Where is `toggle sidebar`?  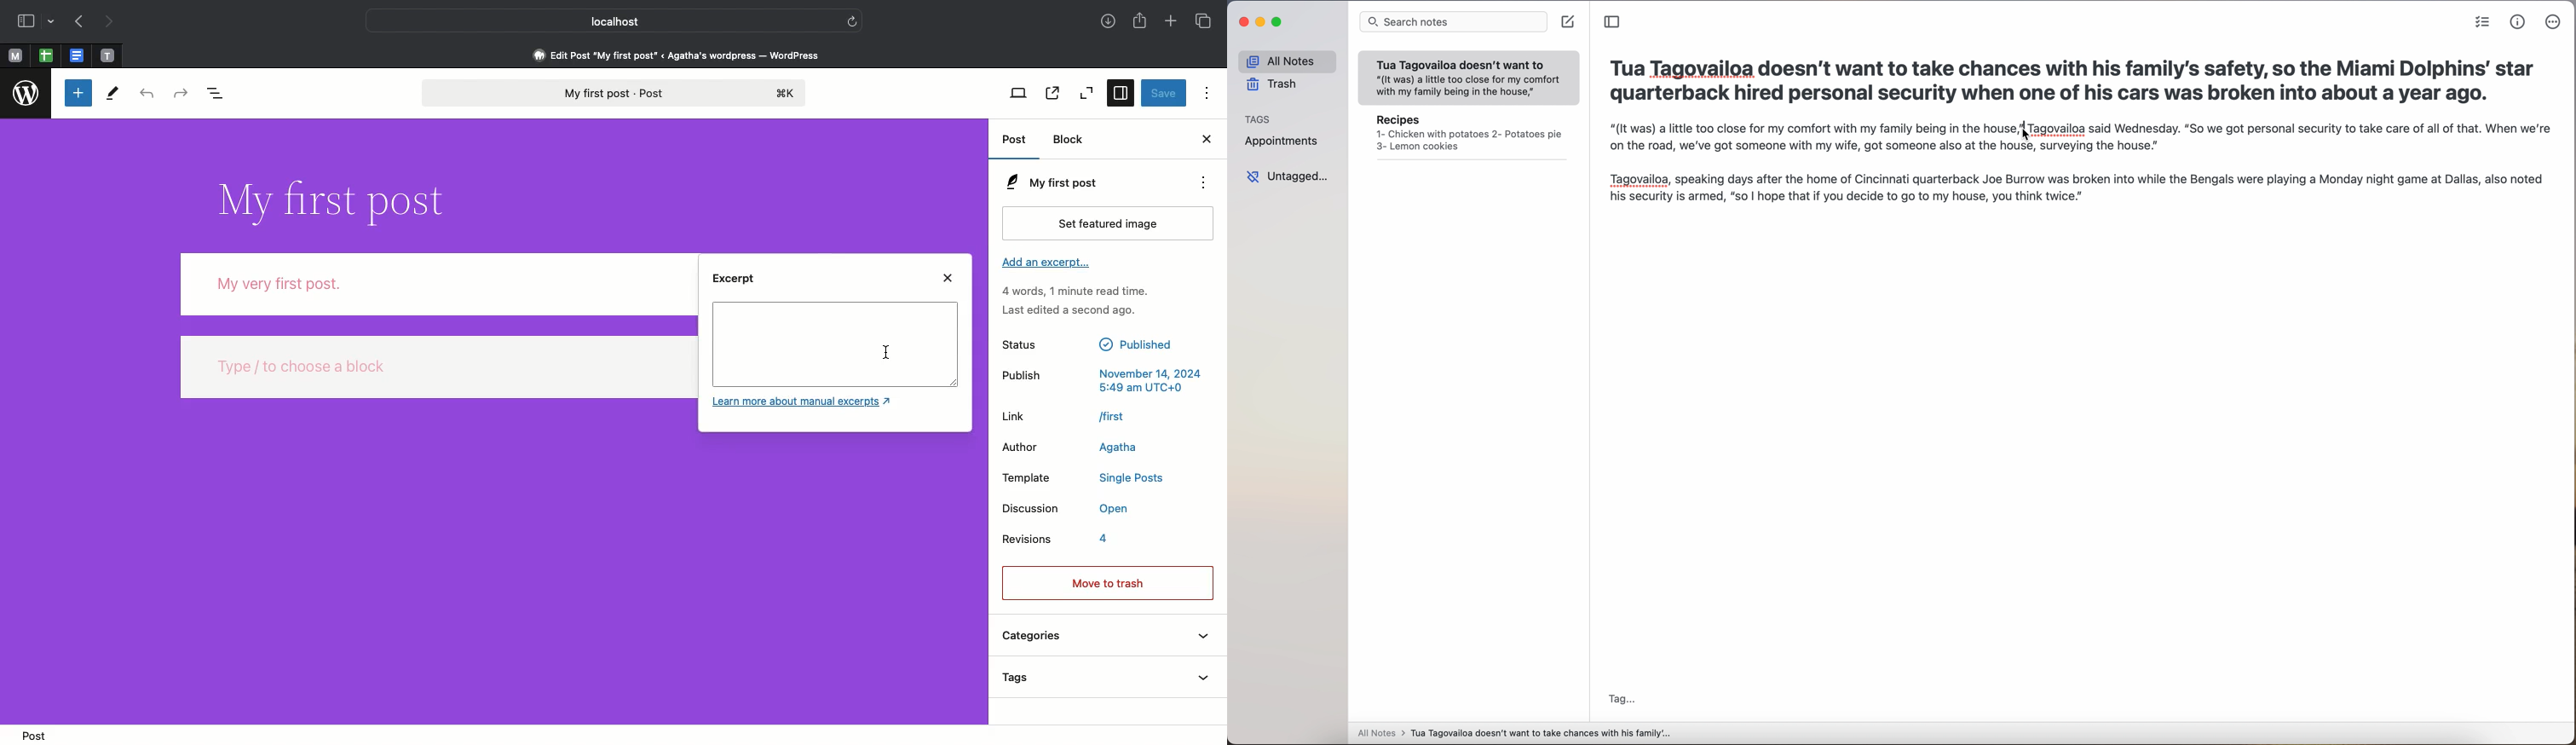 toggle sidebar is located at coordinates (1614, 22).